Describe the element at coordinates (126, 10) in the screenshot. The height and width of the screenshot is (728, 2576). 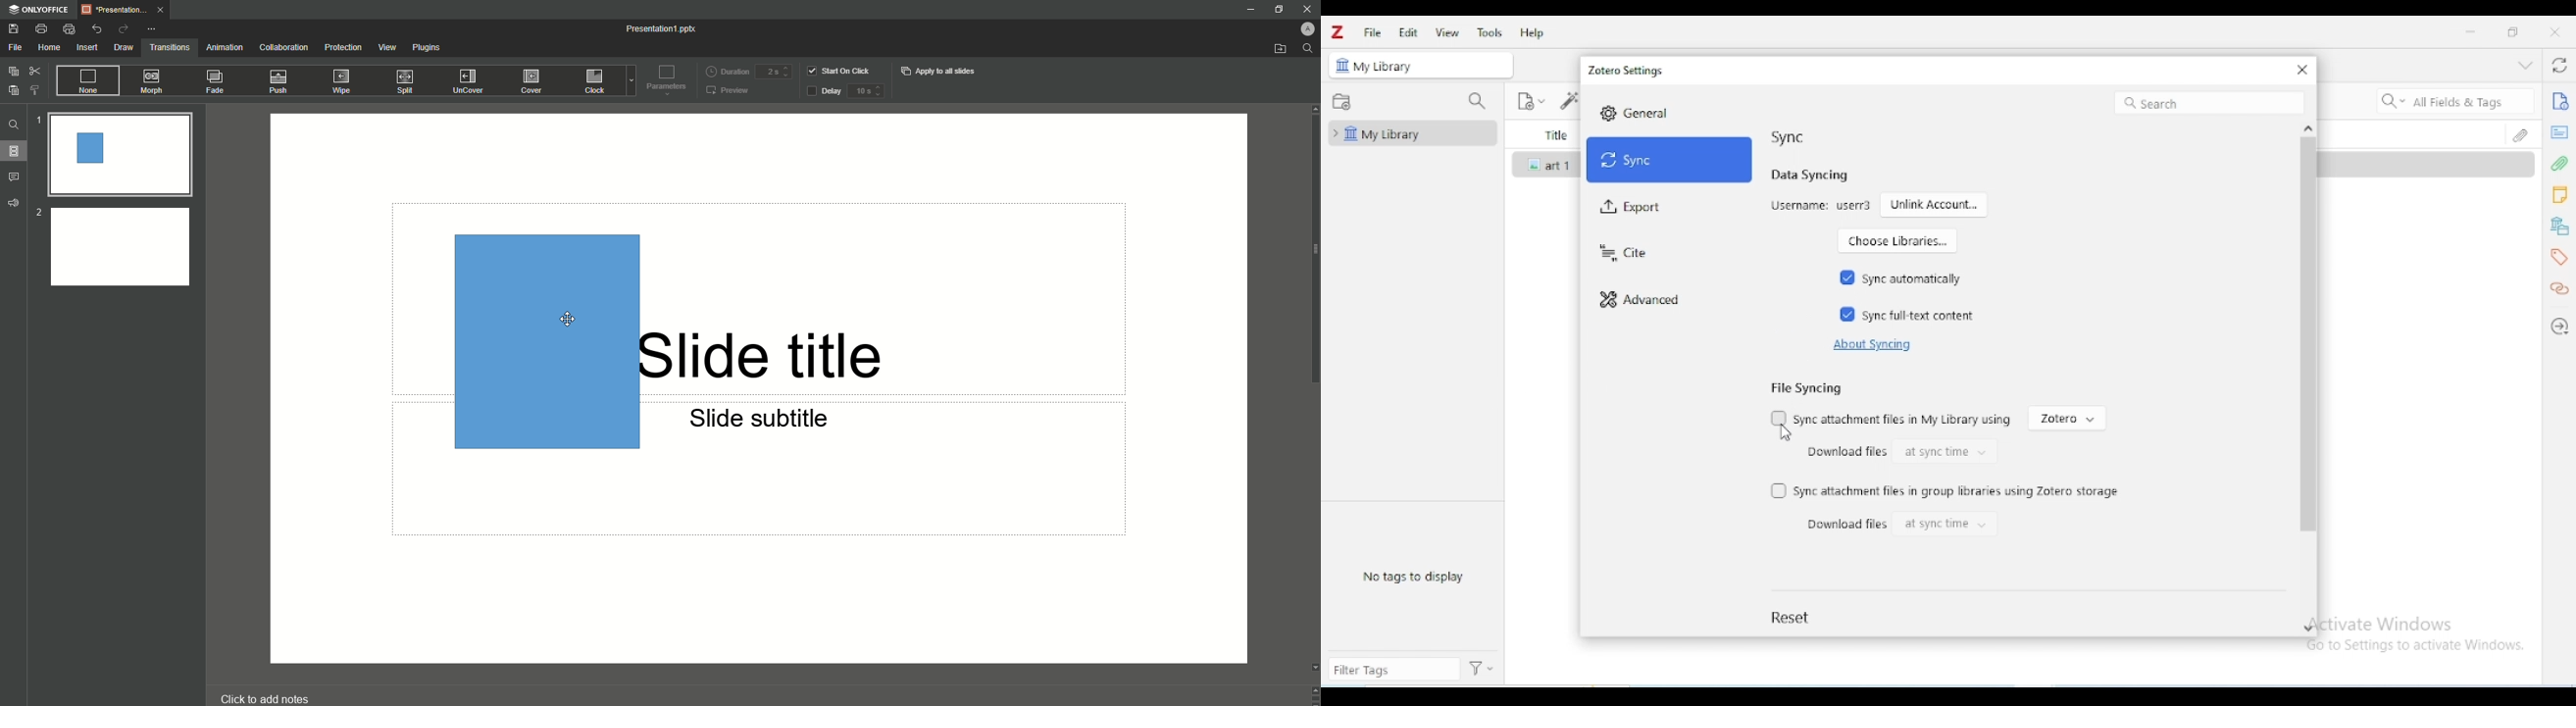
I see `Tab 1` at that location.